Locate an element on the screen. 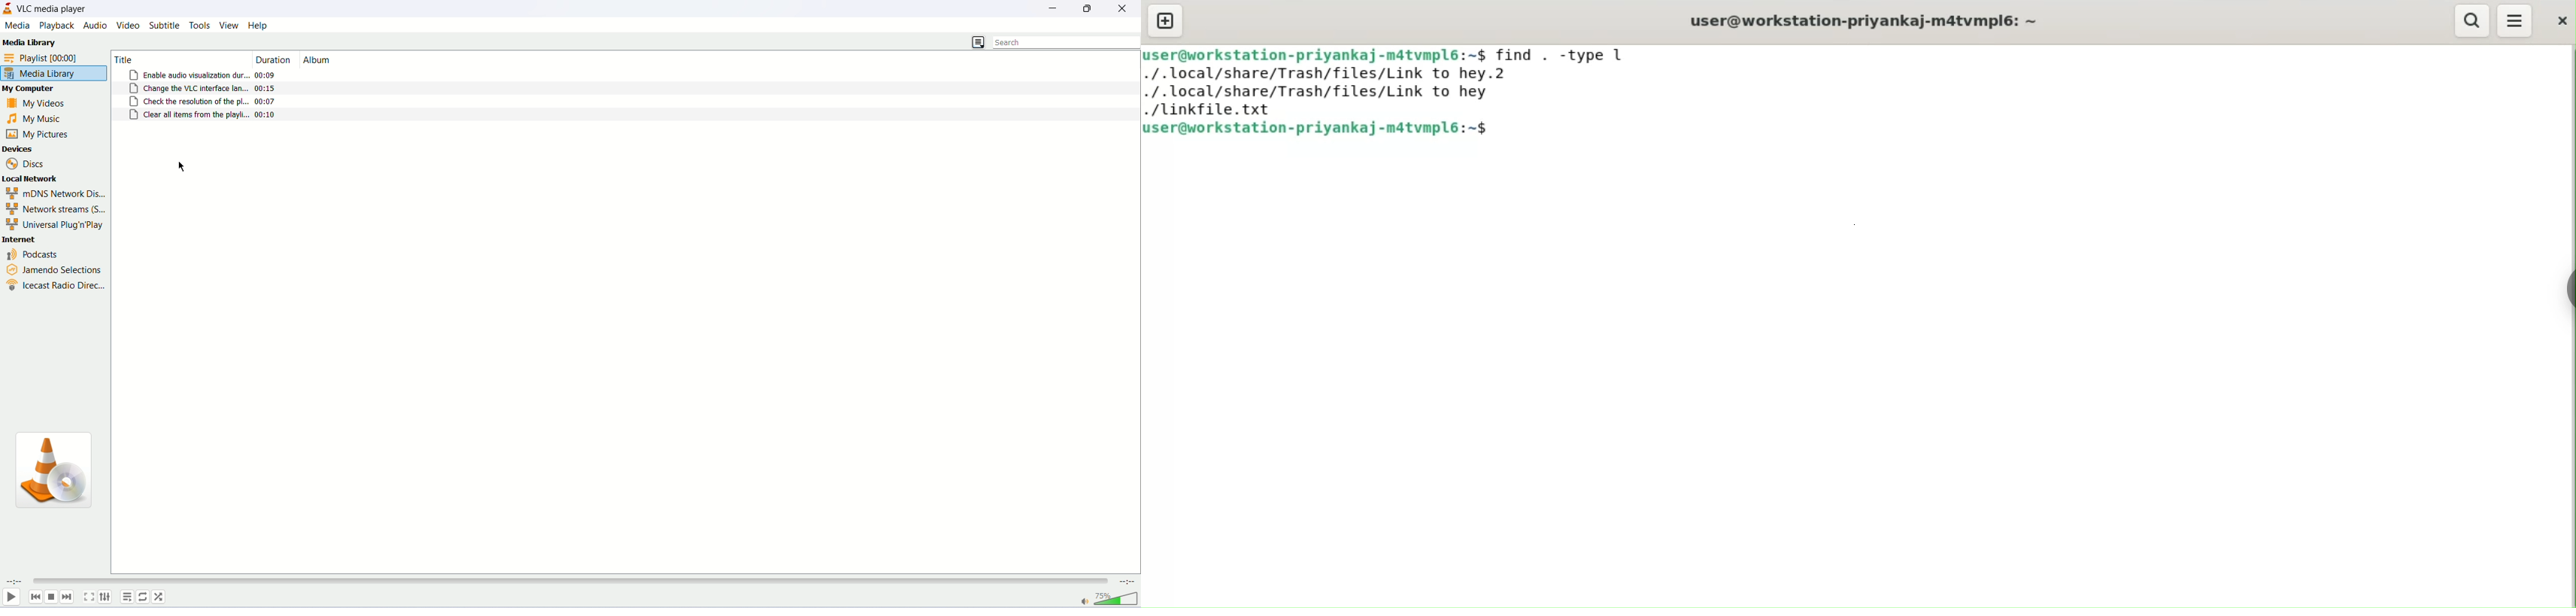 The image size is (2576, 616). playback is located at coordinates (56, 25).